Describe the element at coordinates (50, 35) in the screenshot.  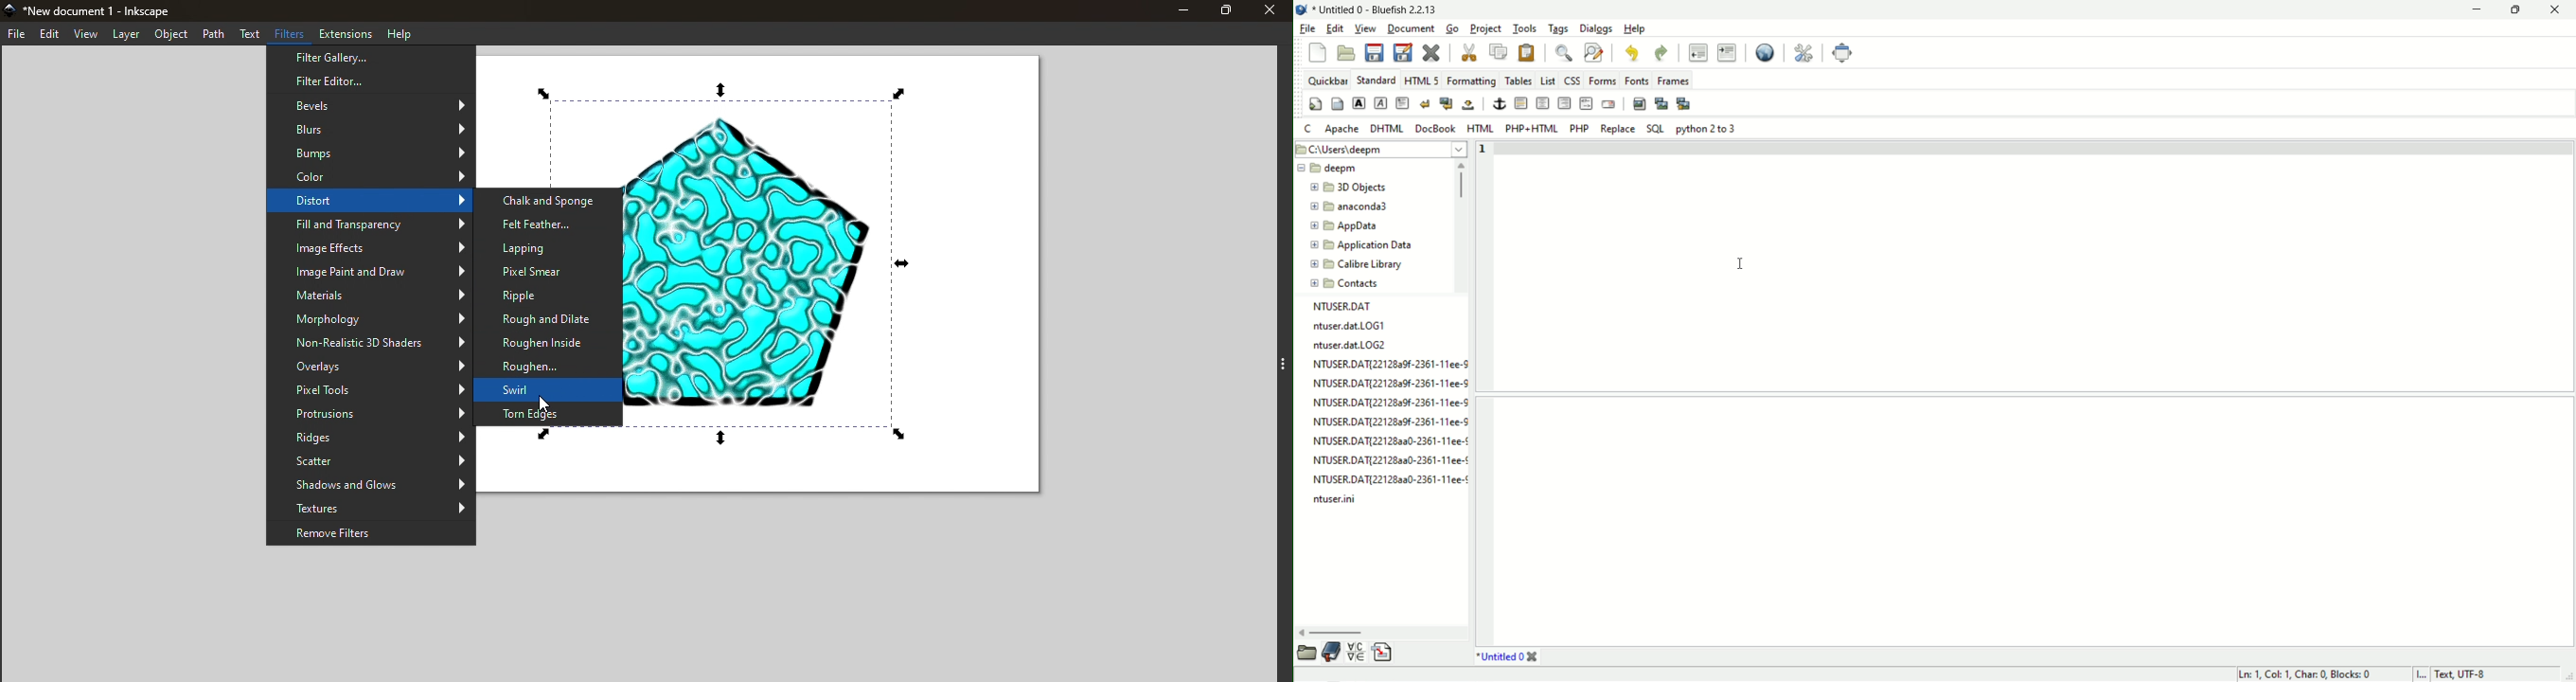
I see `Edit` at that location.